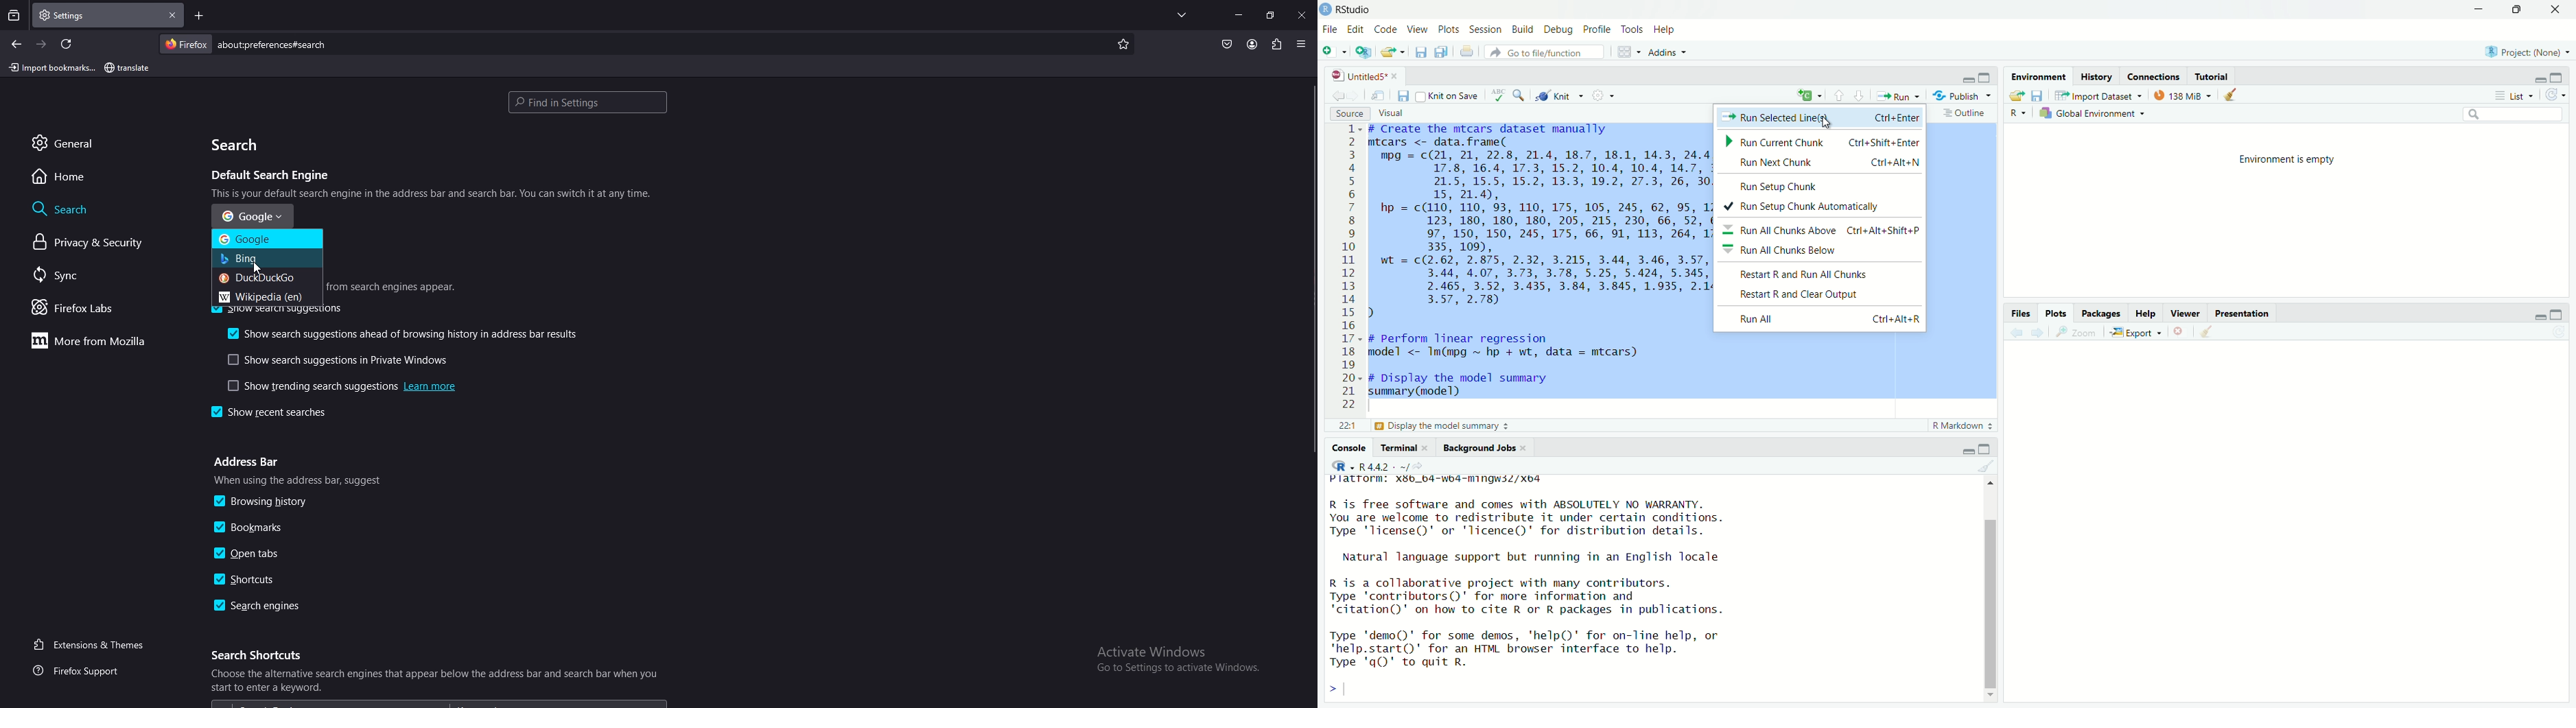 This screenshot has height=728, width=2576. I want to click on minimize, so click(1968, 450).